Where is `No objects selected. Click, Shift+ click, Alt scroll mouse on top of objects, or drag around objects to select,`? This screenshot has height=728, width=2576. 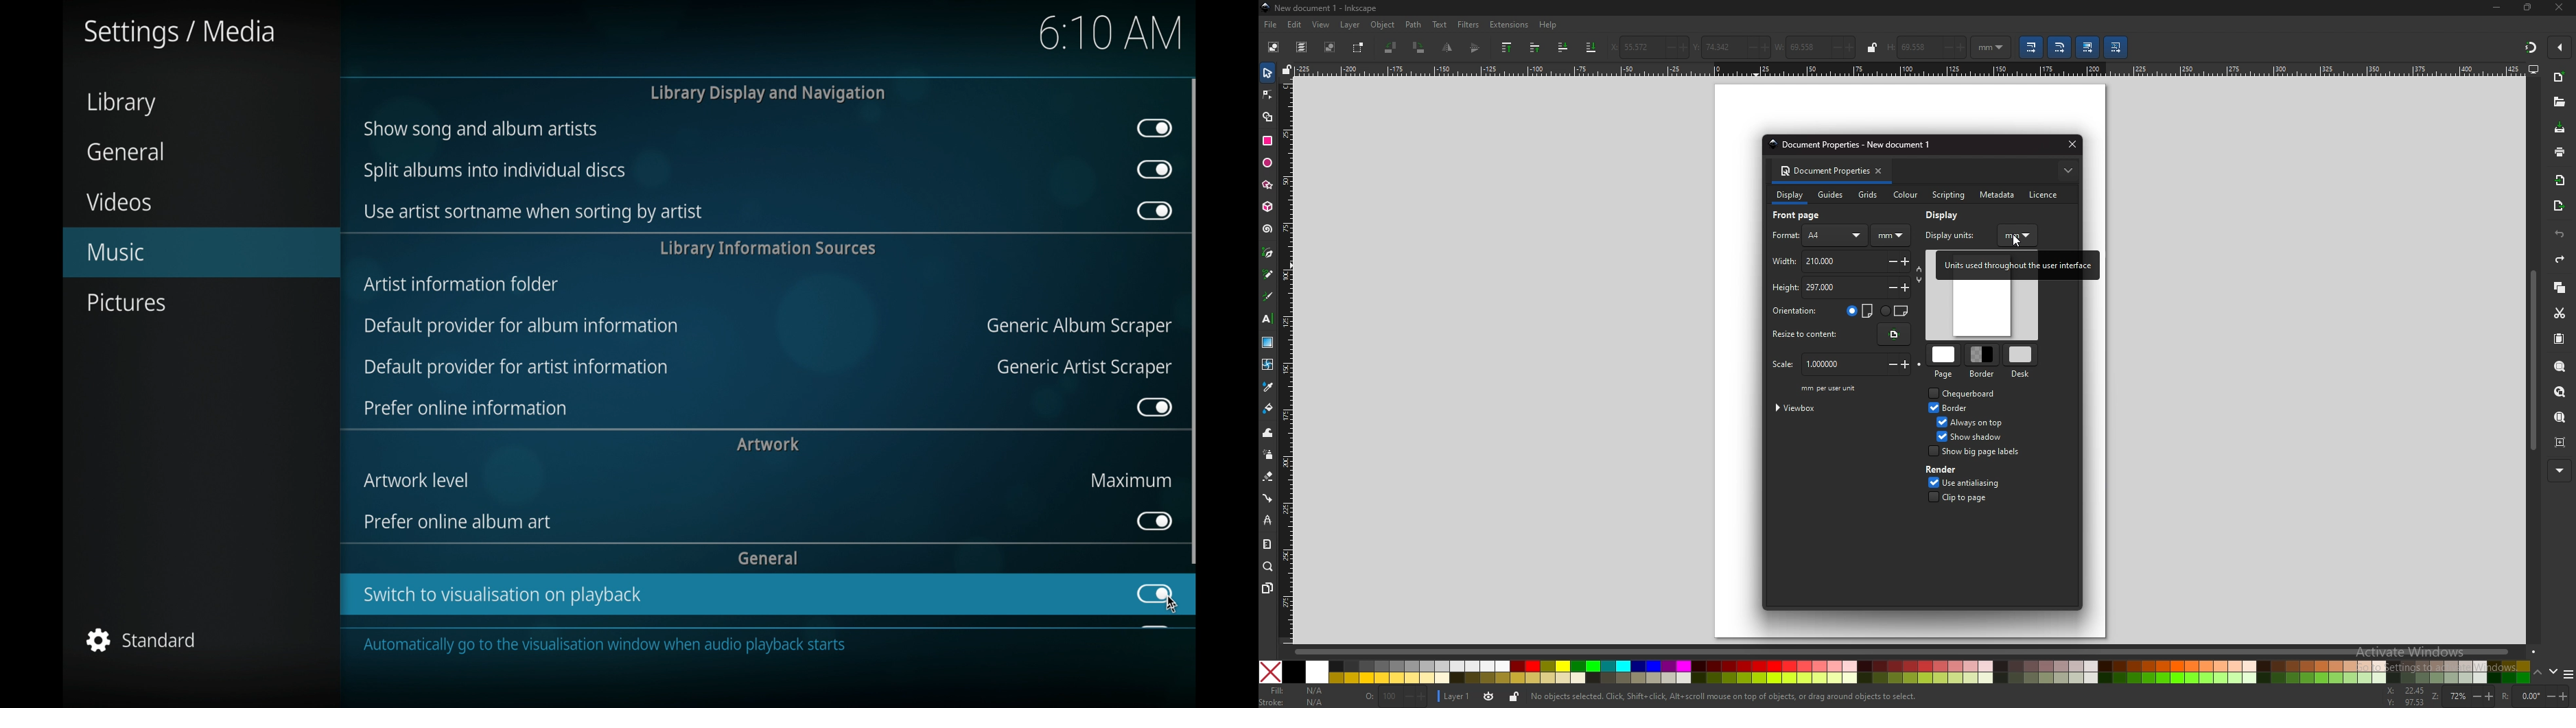
No objects selected. Click, Shift+ click, Alt scroll mouse on top of objects, or drag around objects to select, is located at coordinates (1737, 696).